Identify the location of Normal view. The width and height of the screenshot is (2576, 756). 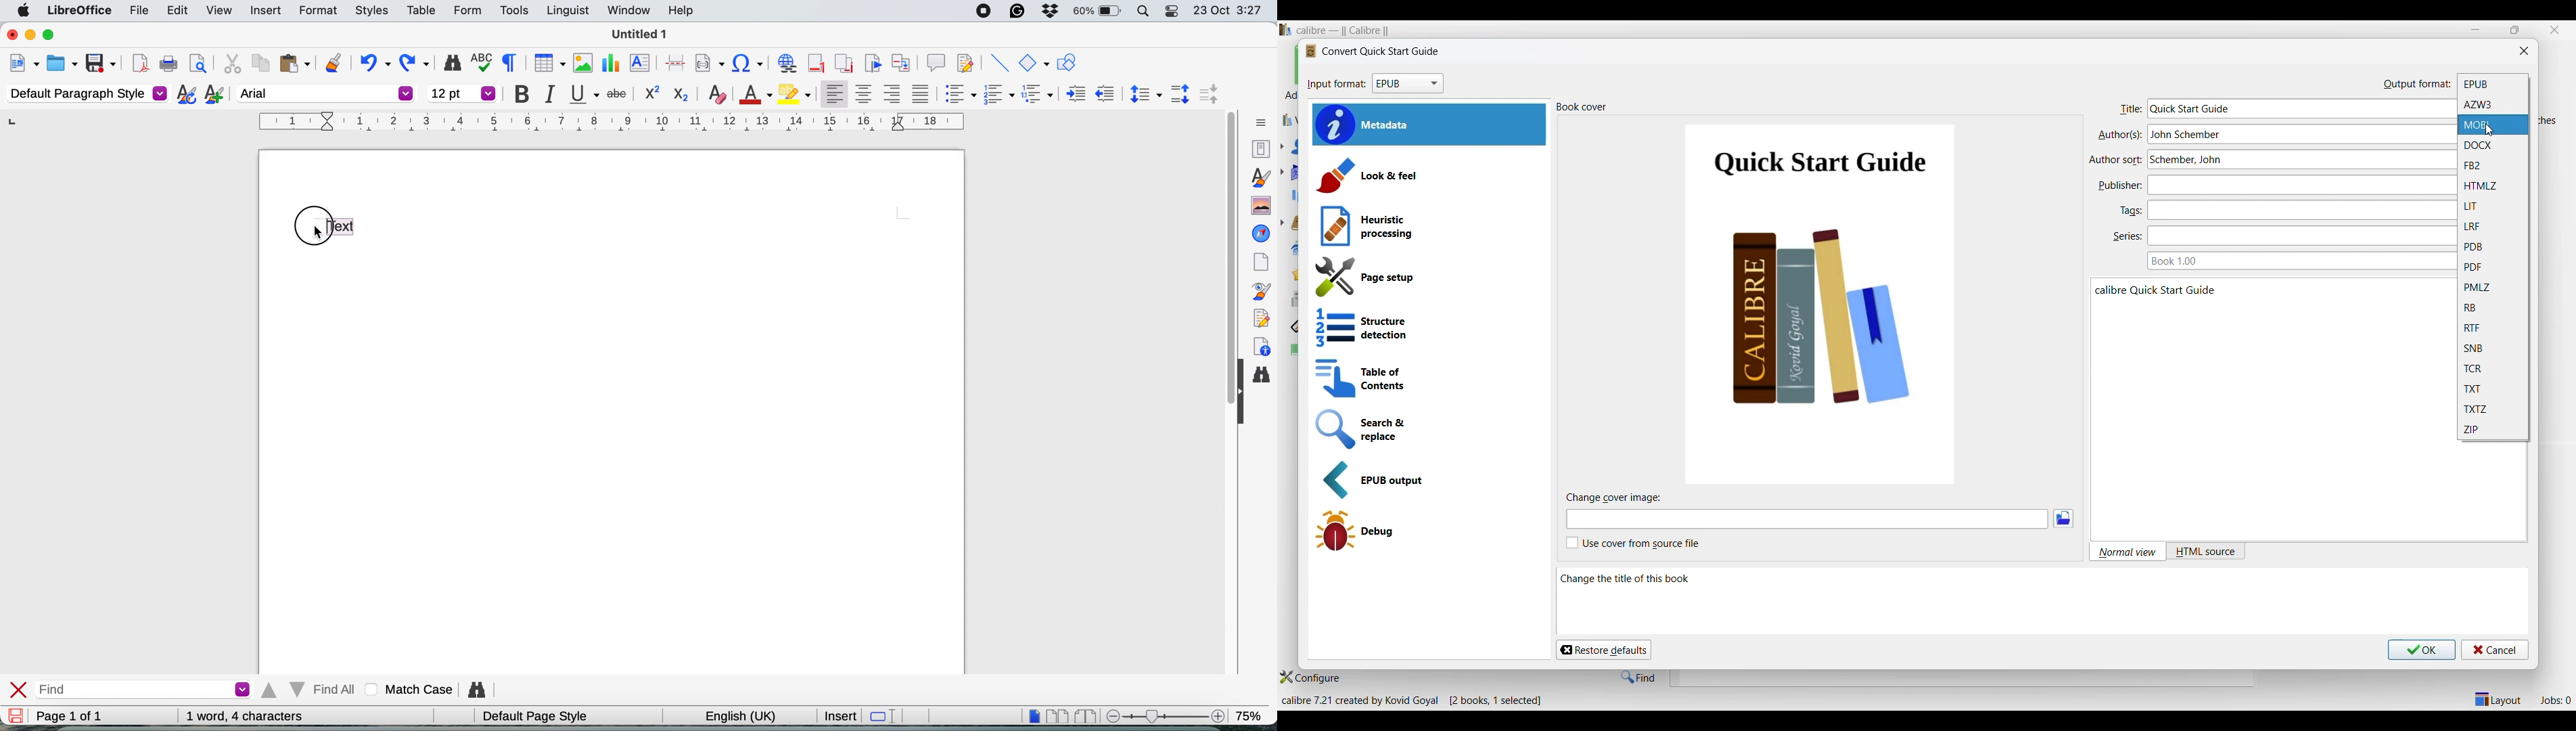
(2126, 552).